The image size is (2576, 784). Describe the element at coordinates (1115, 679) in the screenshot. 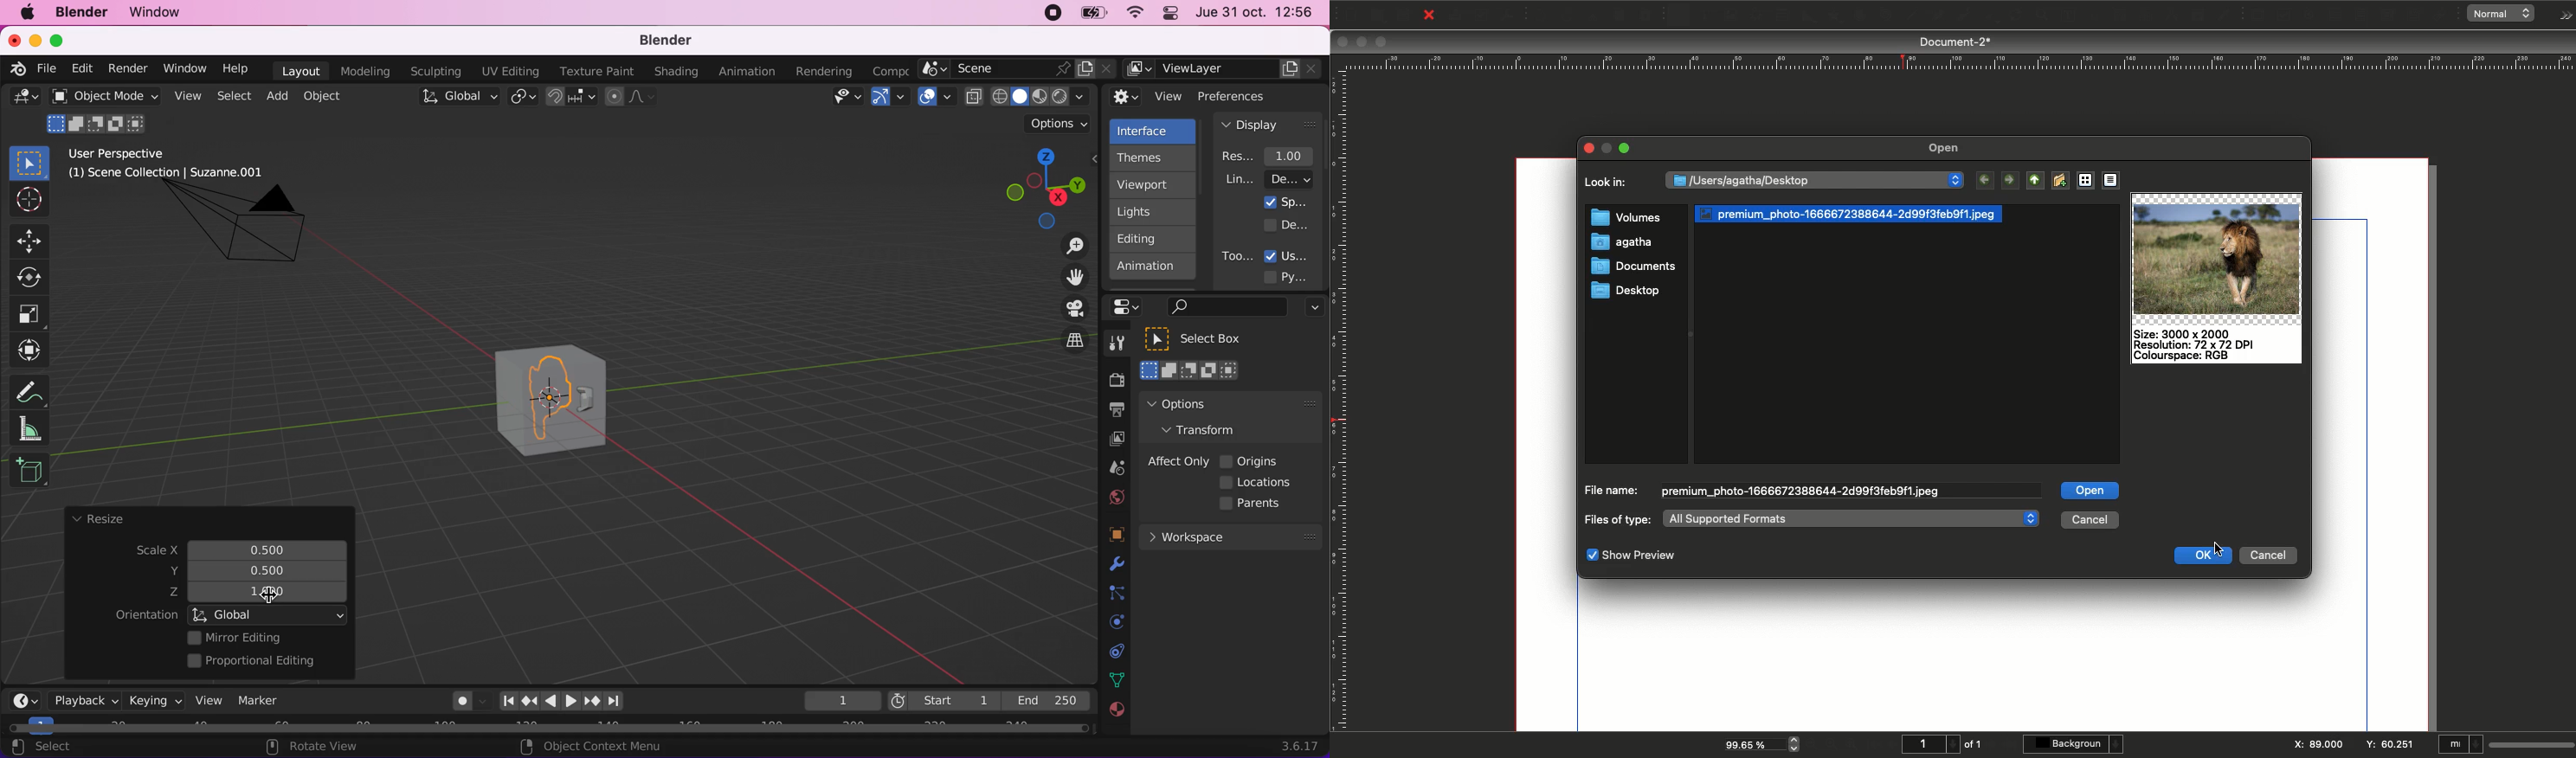

I see `data` at that location.